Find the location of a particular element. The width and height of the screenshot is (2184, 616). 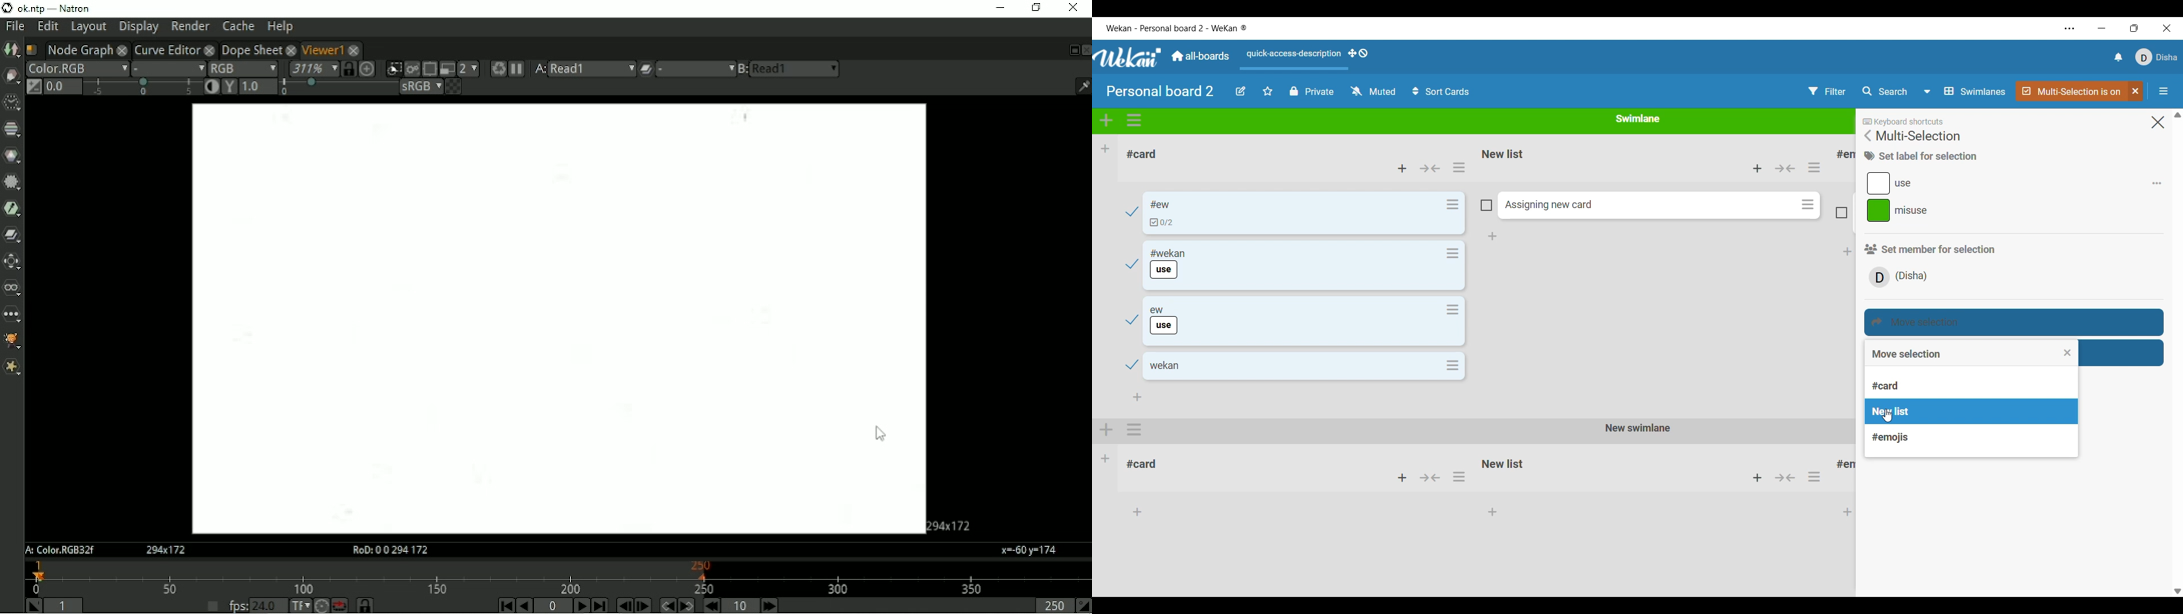

Assigning Card name is located at coordinates (1555, 205).